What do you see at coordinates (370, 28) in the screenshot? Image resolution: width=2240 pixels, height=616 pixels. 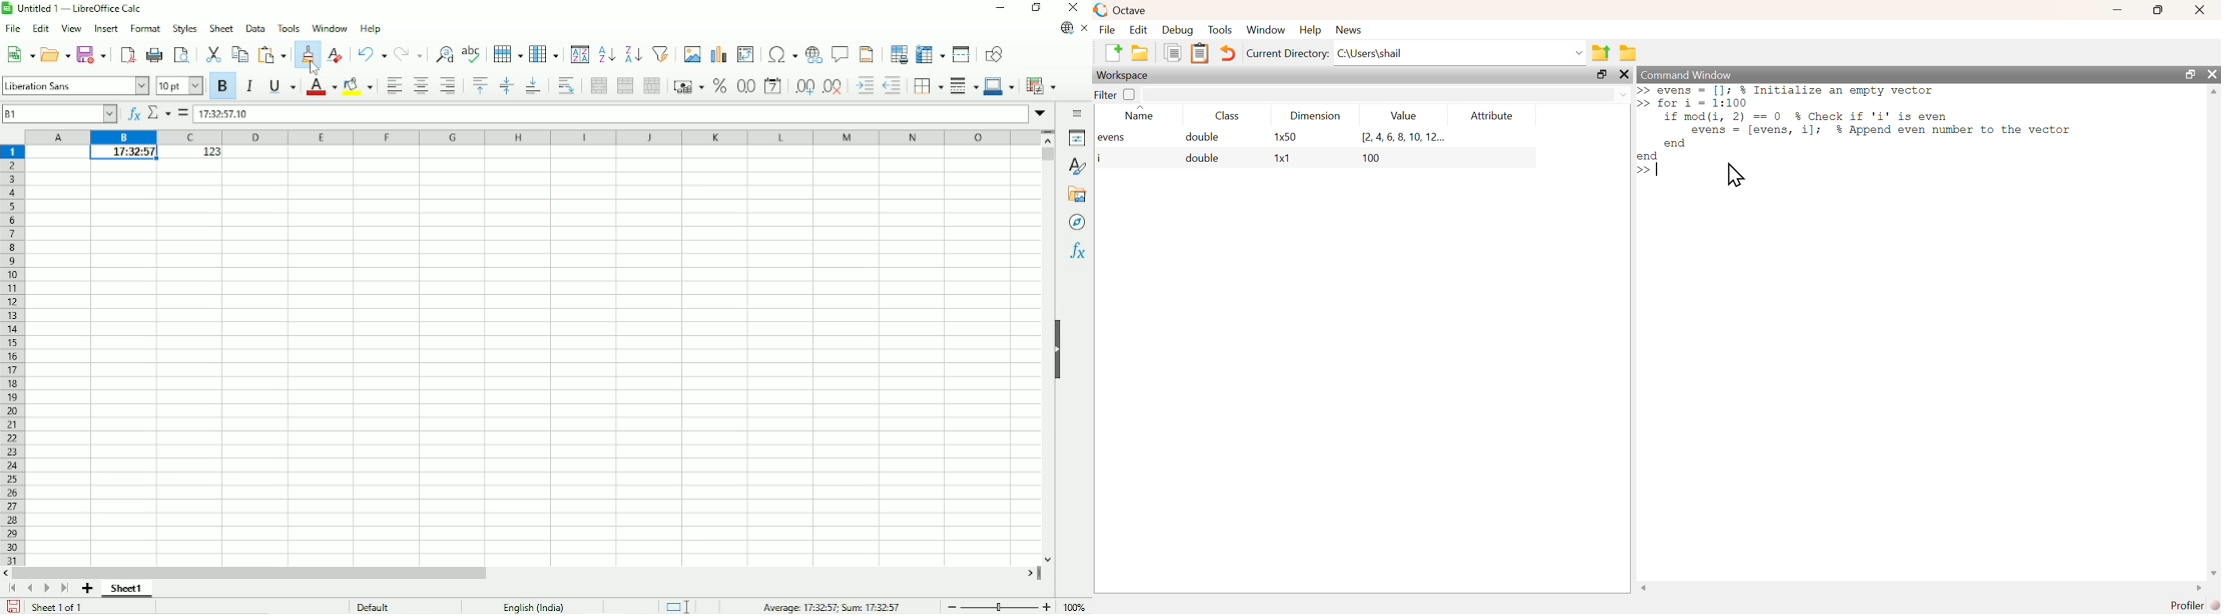 I see `Help` at bounding box center [370, 28].